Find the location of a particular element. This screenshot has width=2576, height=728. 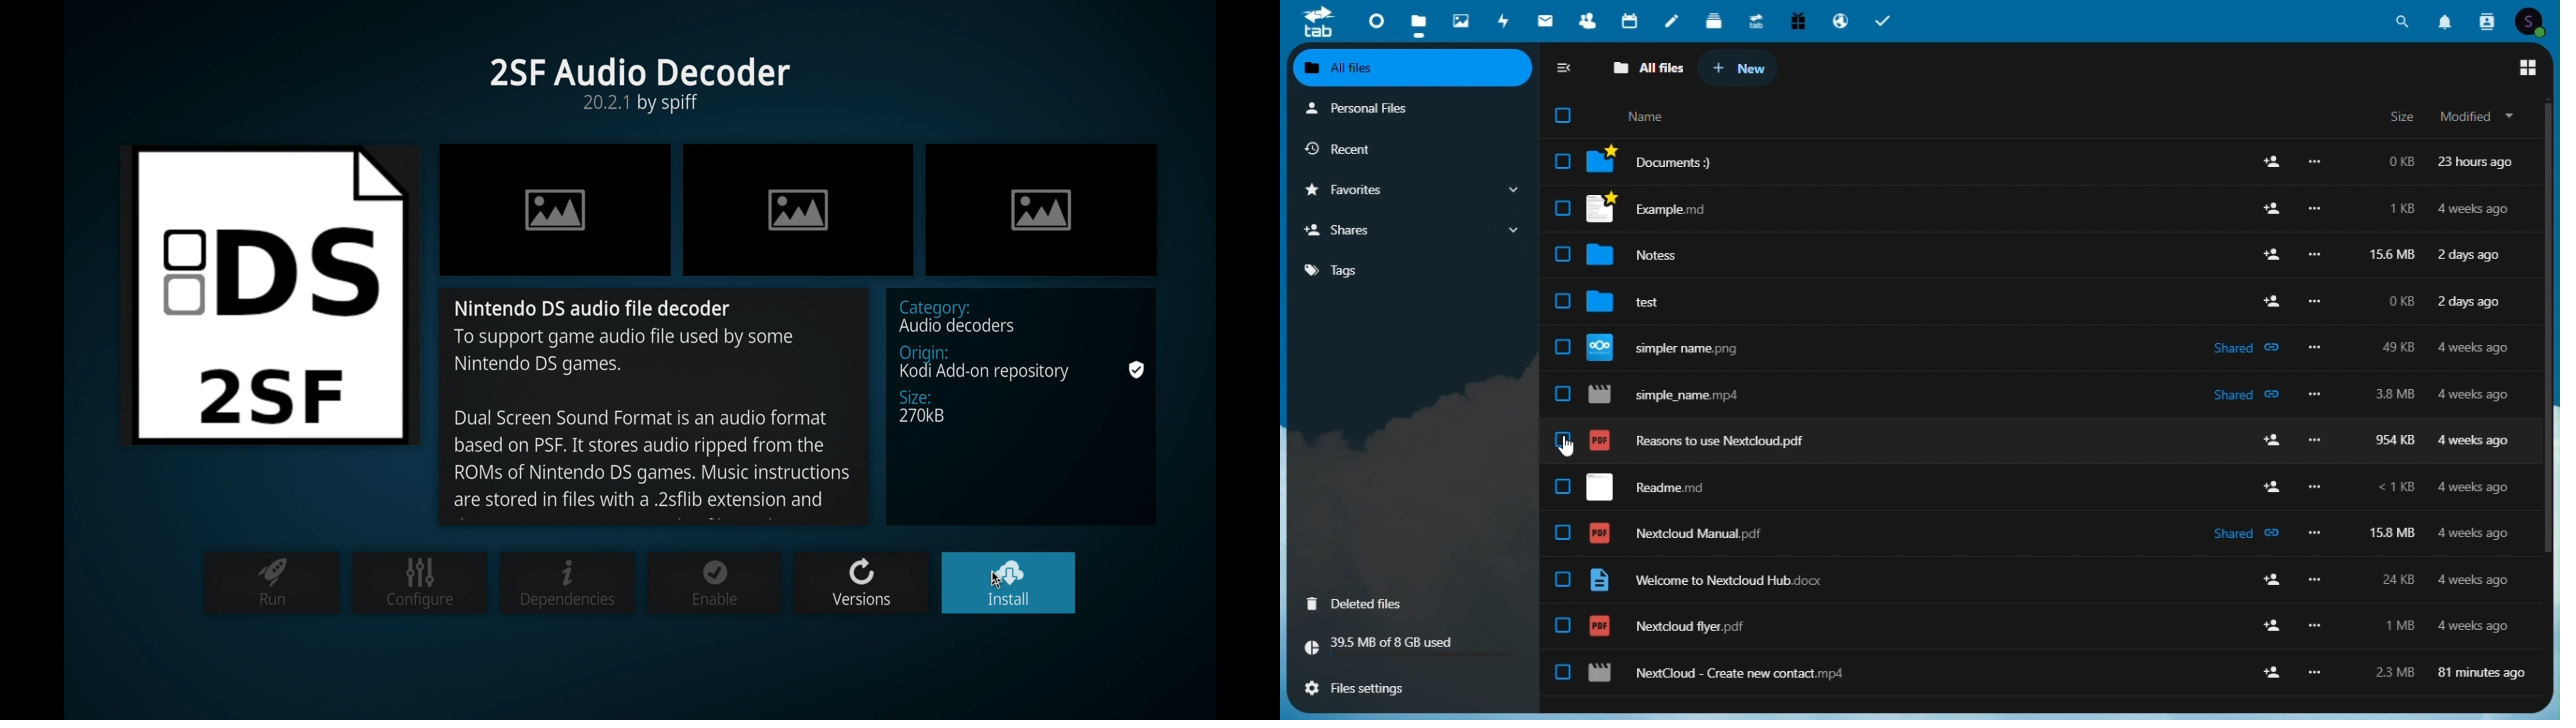

check box is located at coordinates (1563, 302).